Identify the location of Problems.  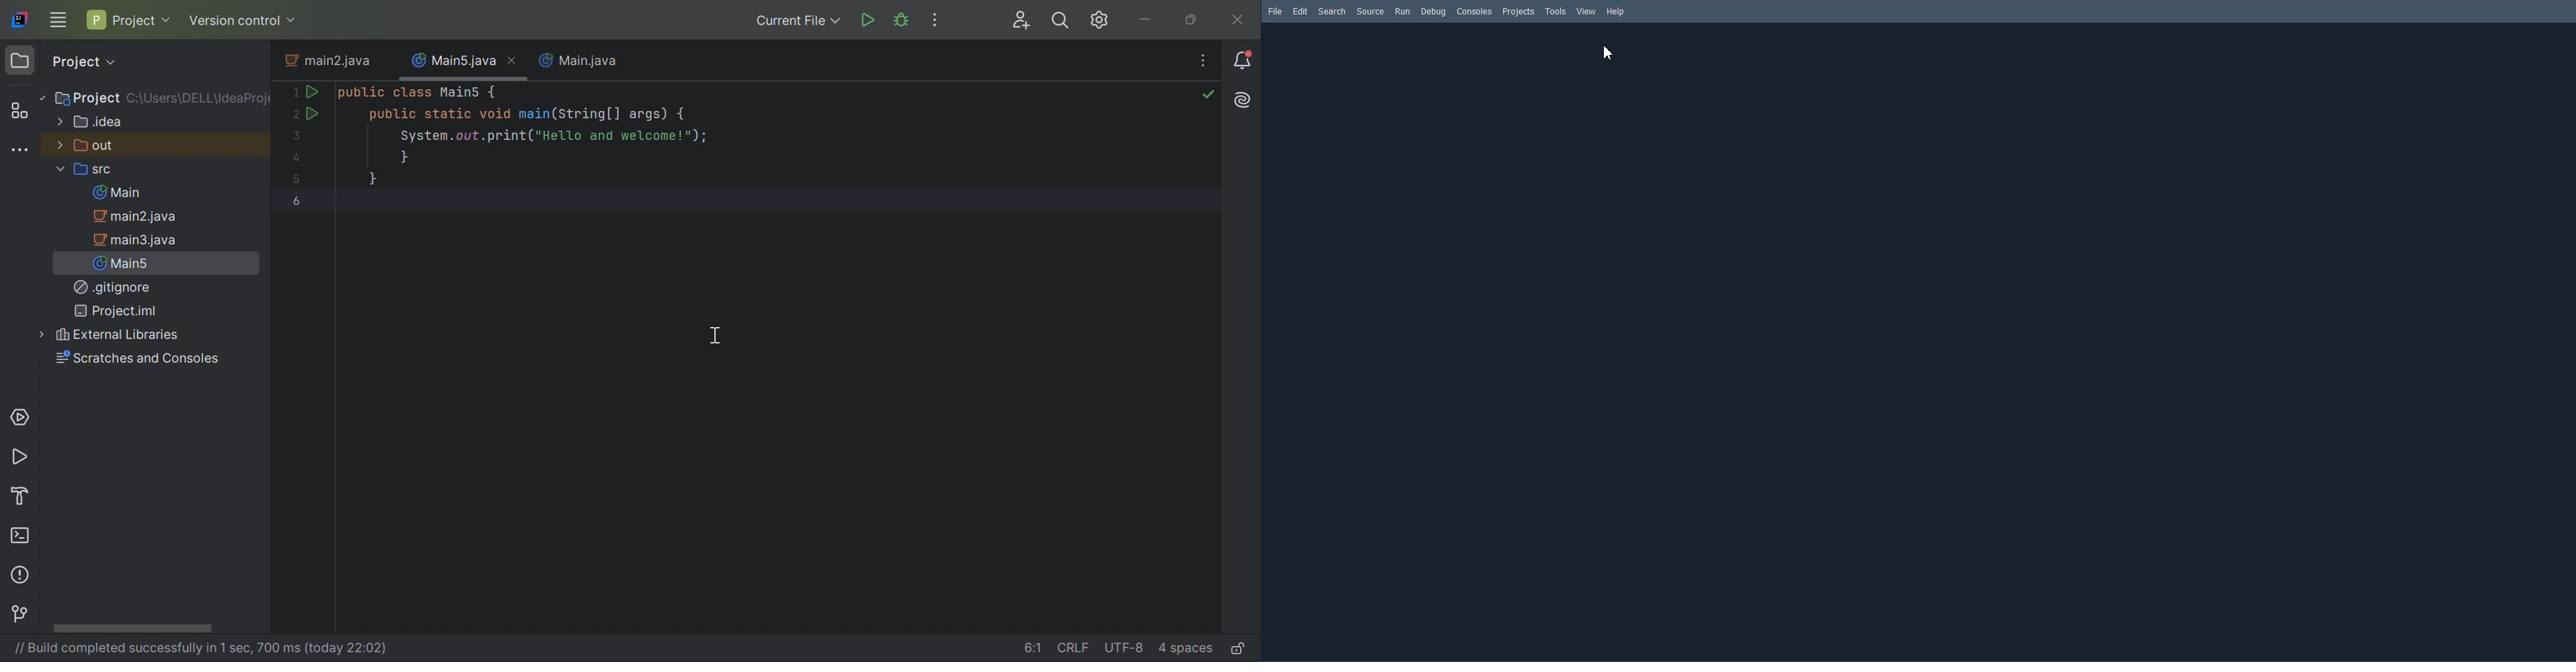
(22, 573).